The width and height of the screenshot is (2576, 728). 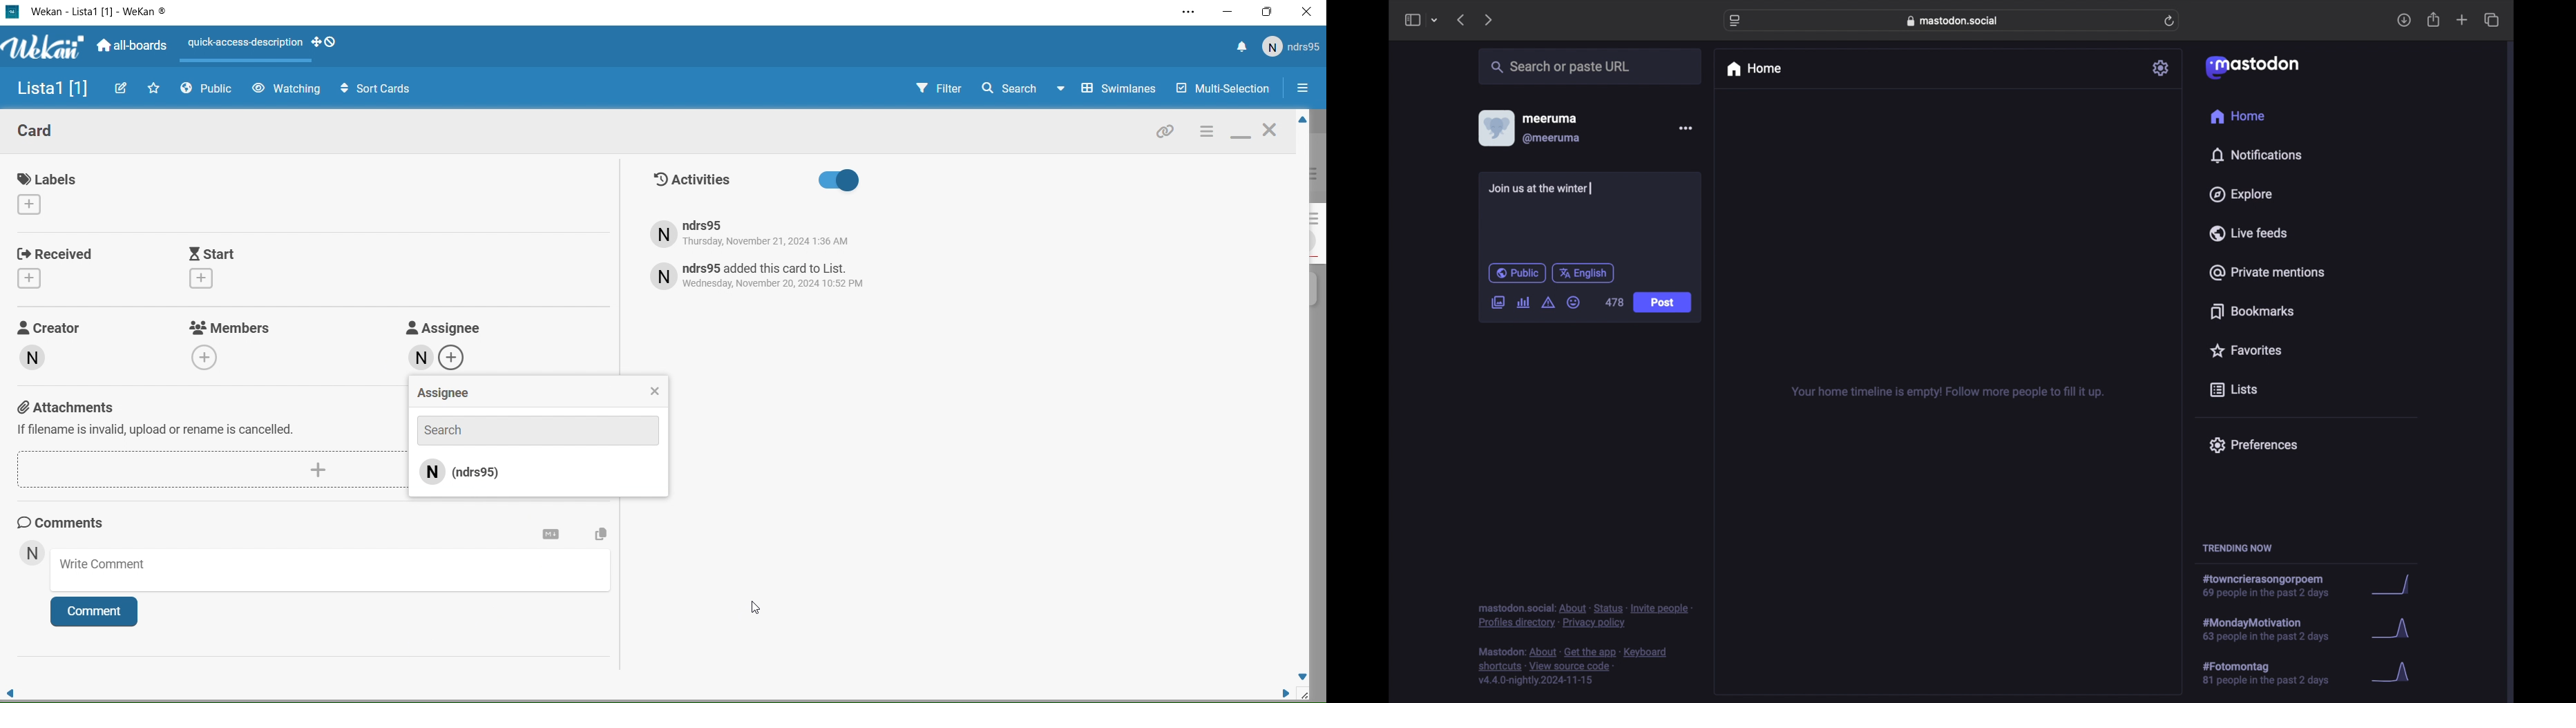 What do you see at coordinates (210, 90) in the screenshot?
I see `Public` at bounding box center [210, 90].